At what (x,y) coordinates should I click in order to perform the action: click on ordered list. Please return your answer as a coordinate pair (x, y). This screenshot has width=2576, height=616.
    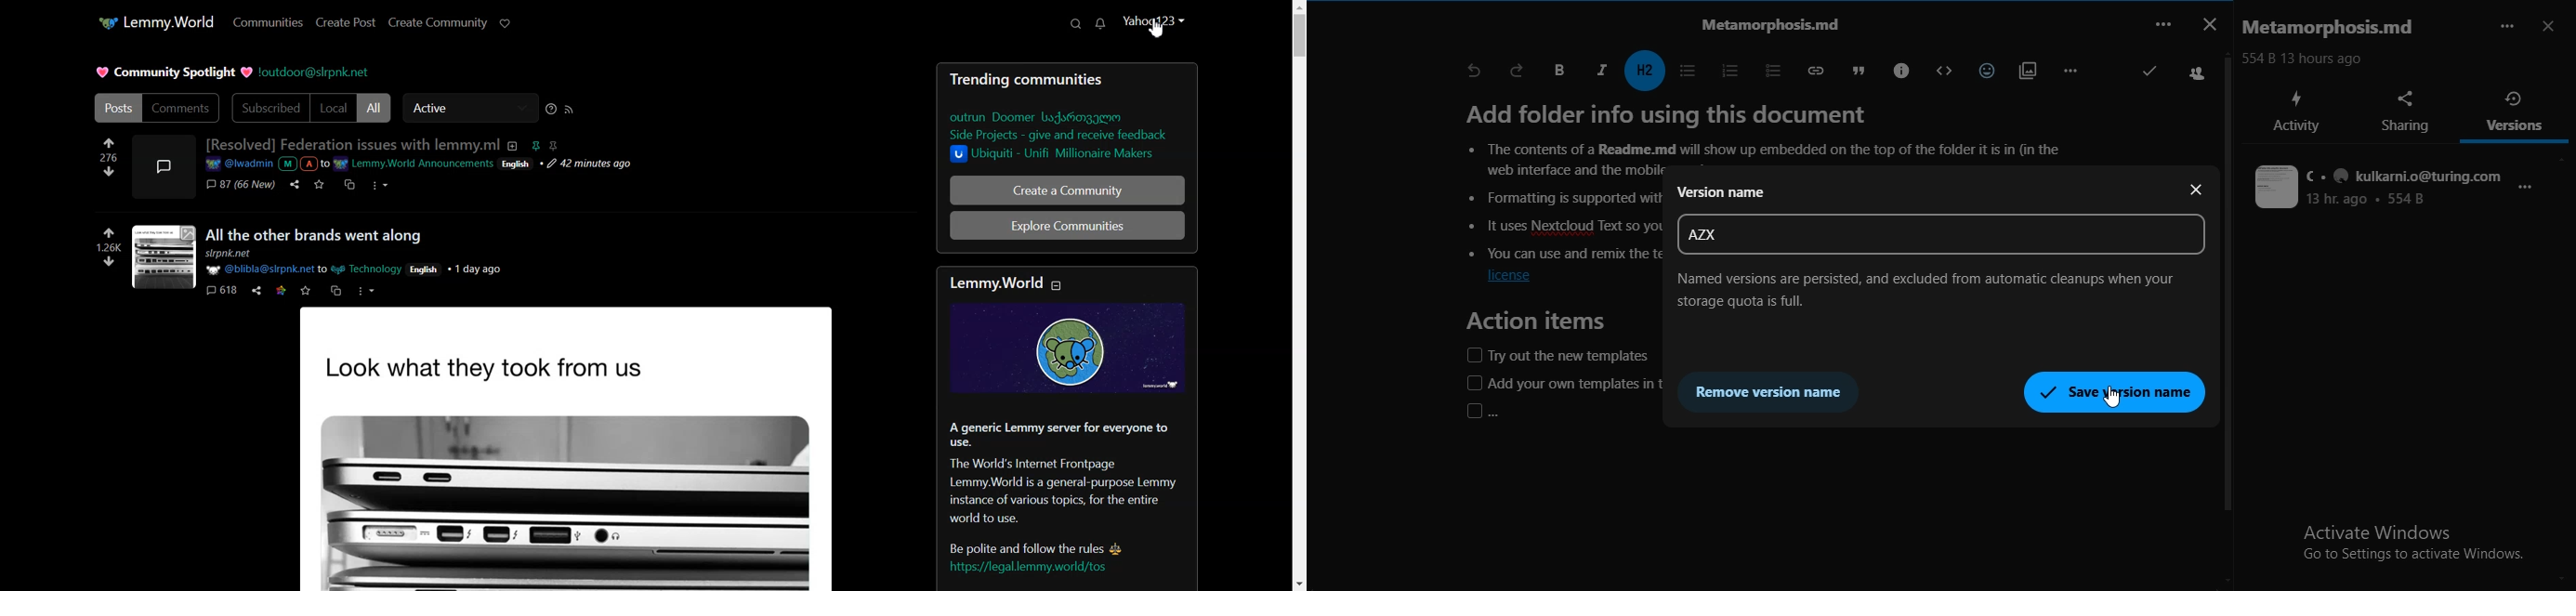
    Looking at the image, I should click on (1726, 69).